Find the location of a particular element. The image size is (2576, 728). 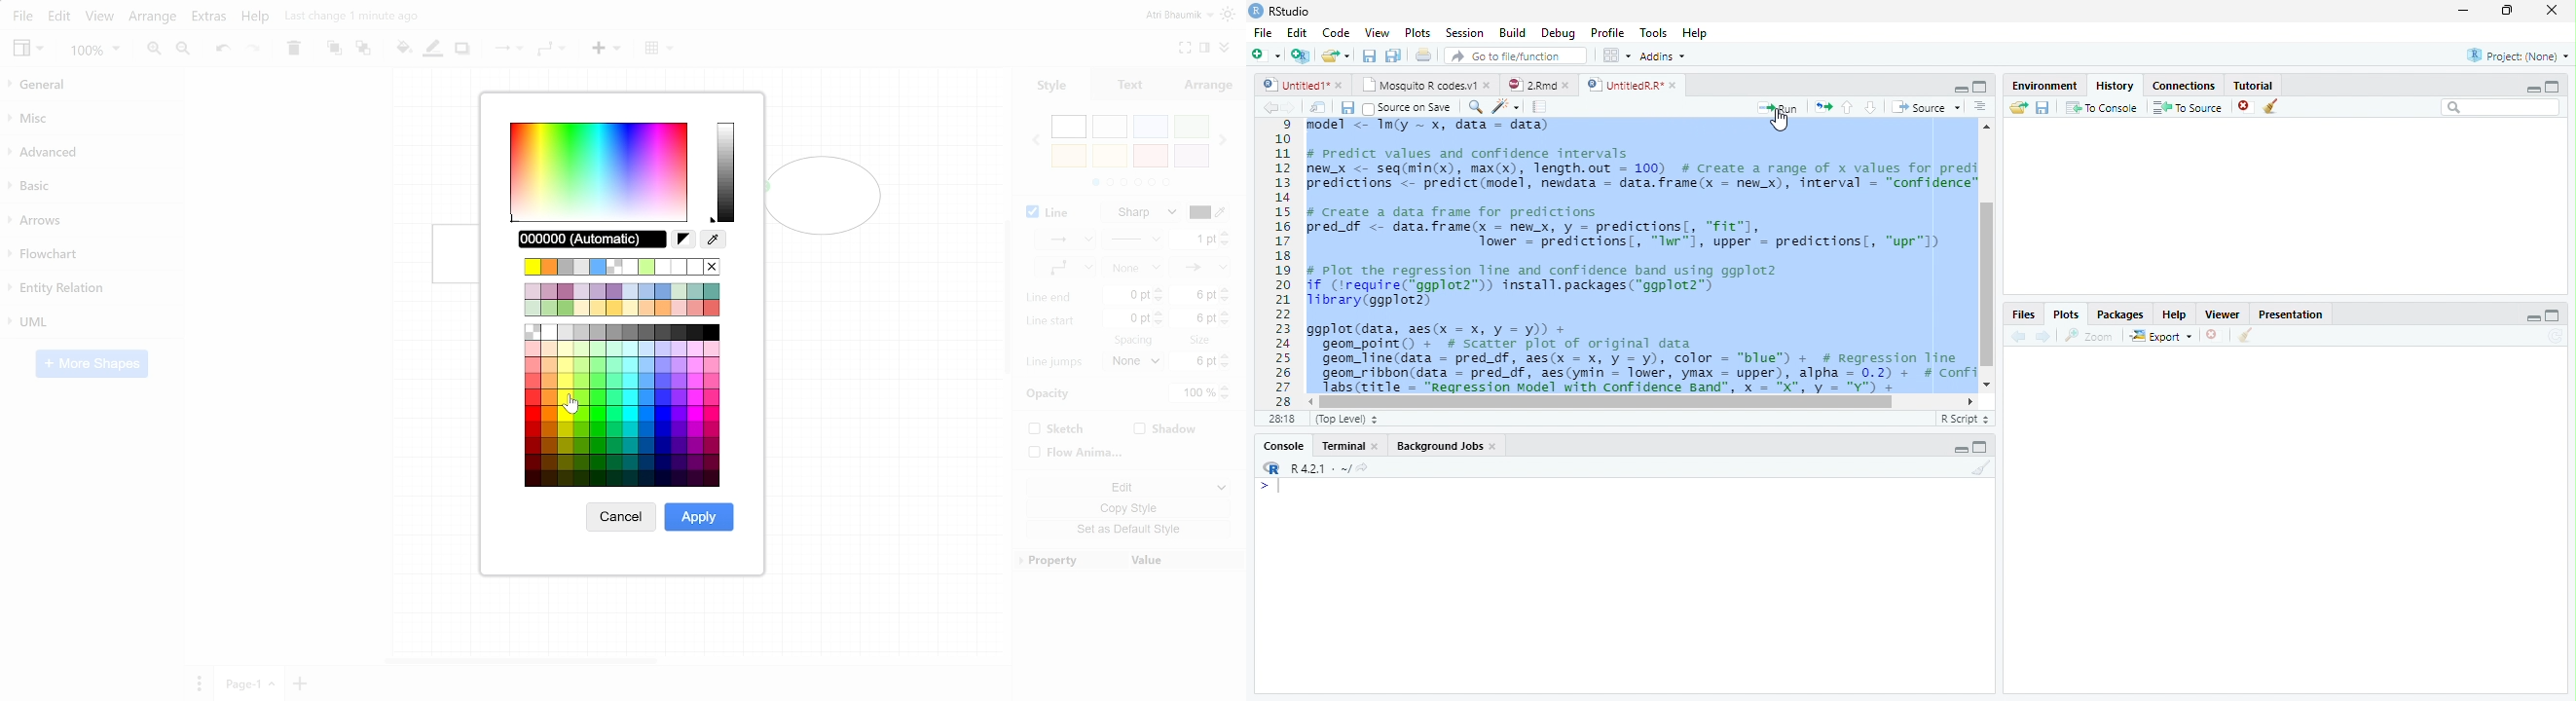

Clear conosole is located at coordinates (2248, 335).